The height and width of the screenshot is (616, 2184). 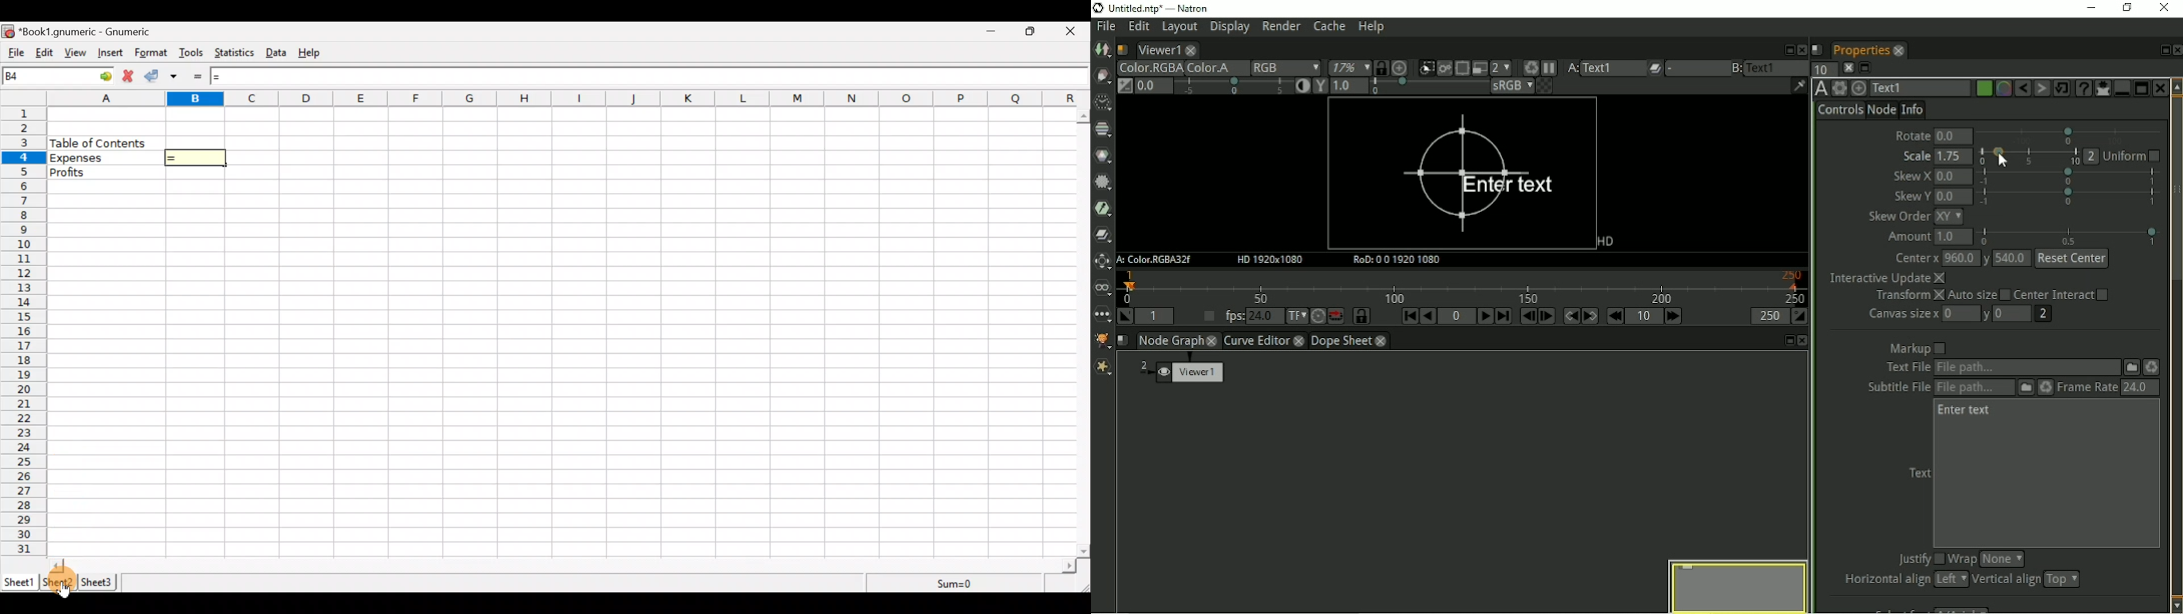 What do you see at coordinates (194, 156) in the screenshot?
I see `=` at bounding box center [194, 156].